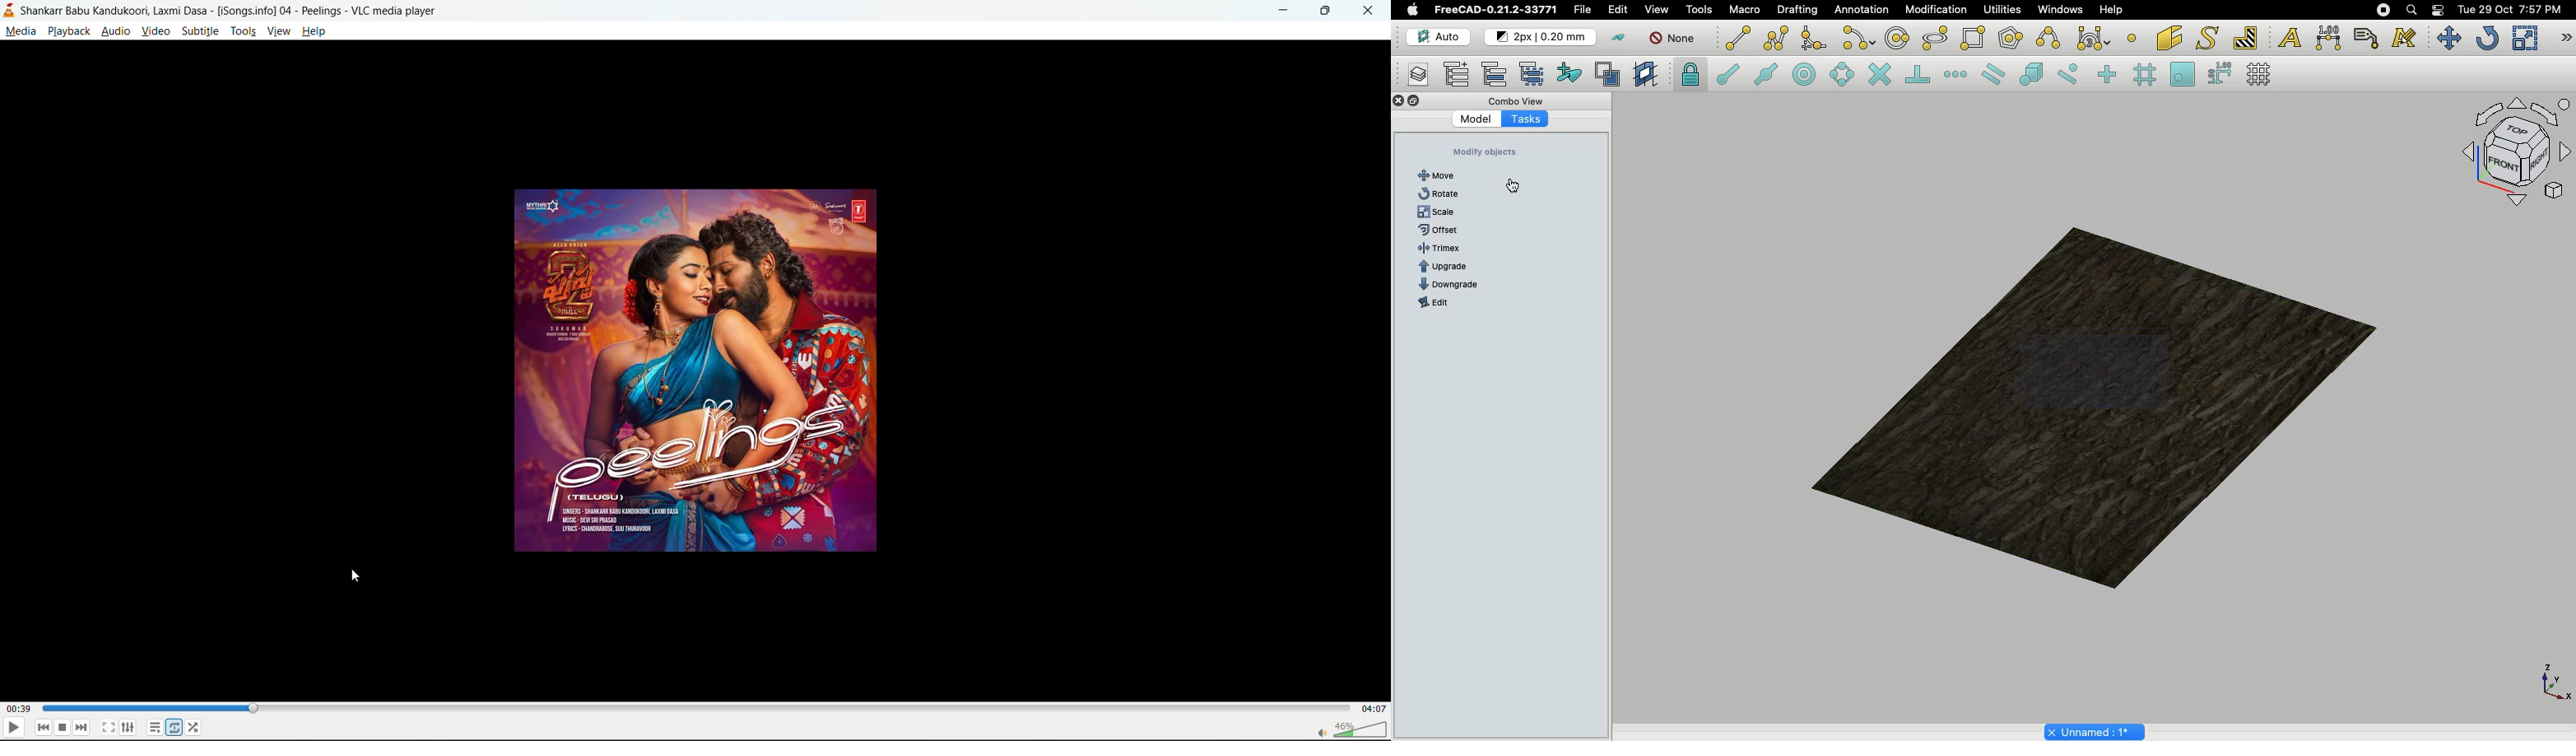  Describe the element at coordinates (2369, 38) in the screenshot. I see `Label` at that location.